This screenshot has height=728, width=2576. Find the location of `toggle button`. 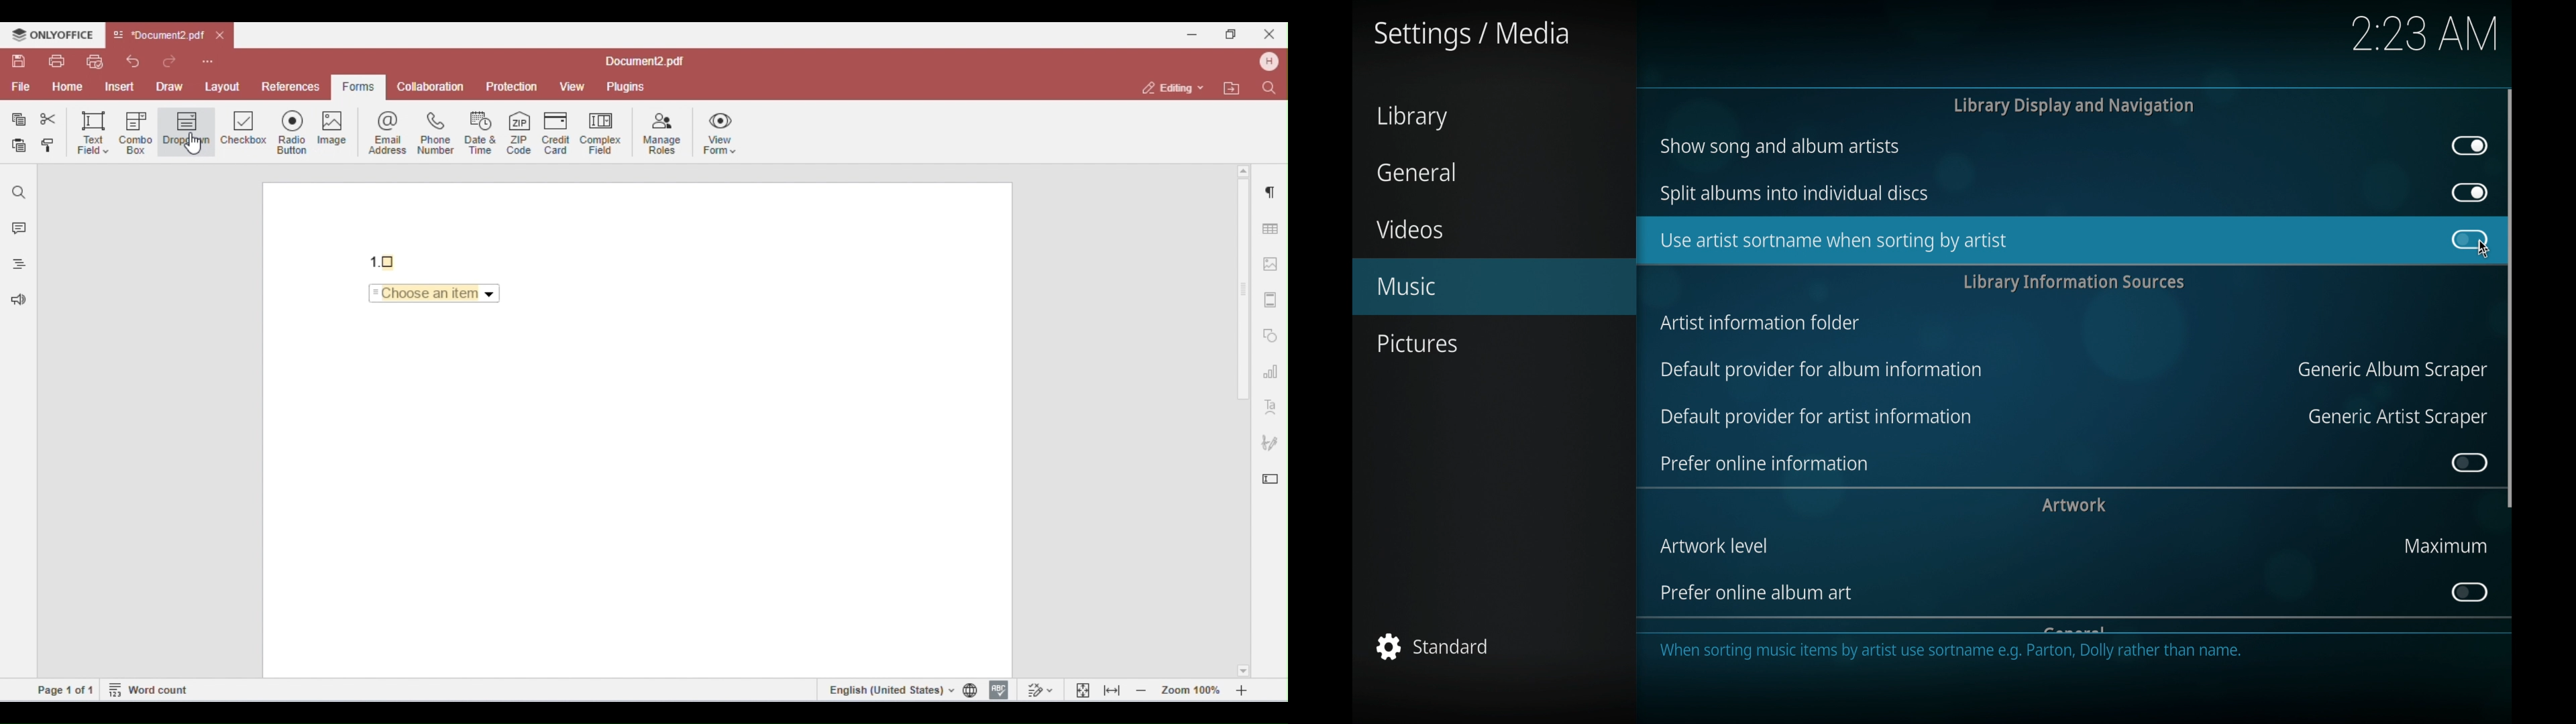

toggle button is located at coordinates (2468, 241).